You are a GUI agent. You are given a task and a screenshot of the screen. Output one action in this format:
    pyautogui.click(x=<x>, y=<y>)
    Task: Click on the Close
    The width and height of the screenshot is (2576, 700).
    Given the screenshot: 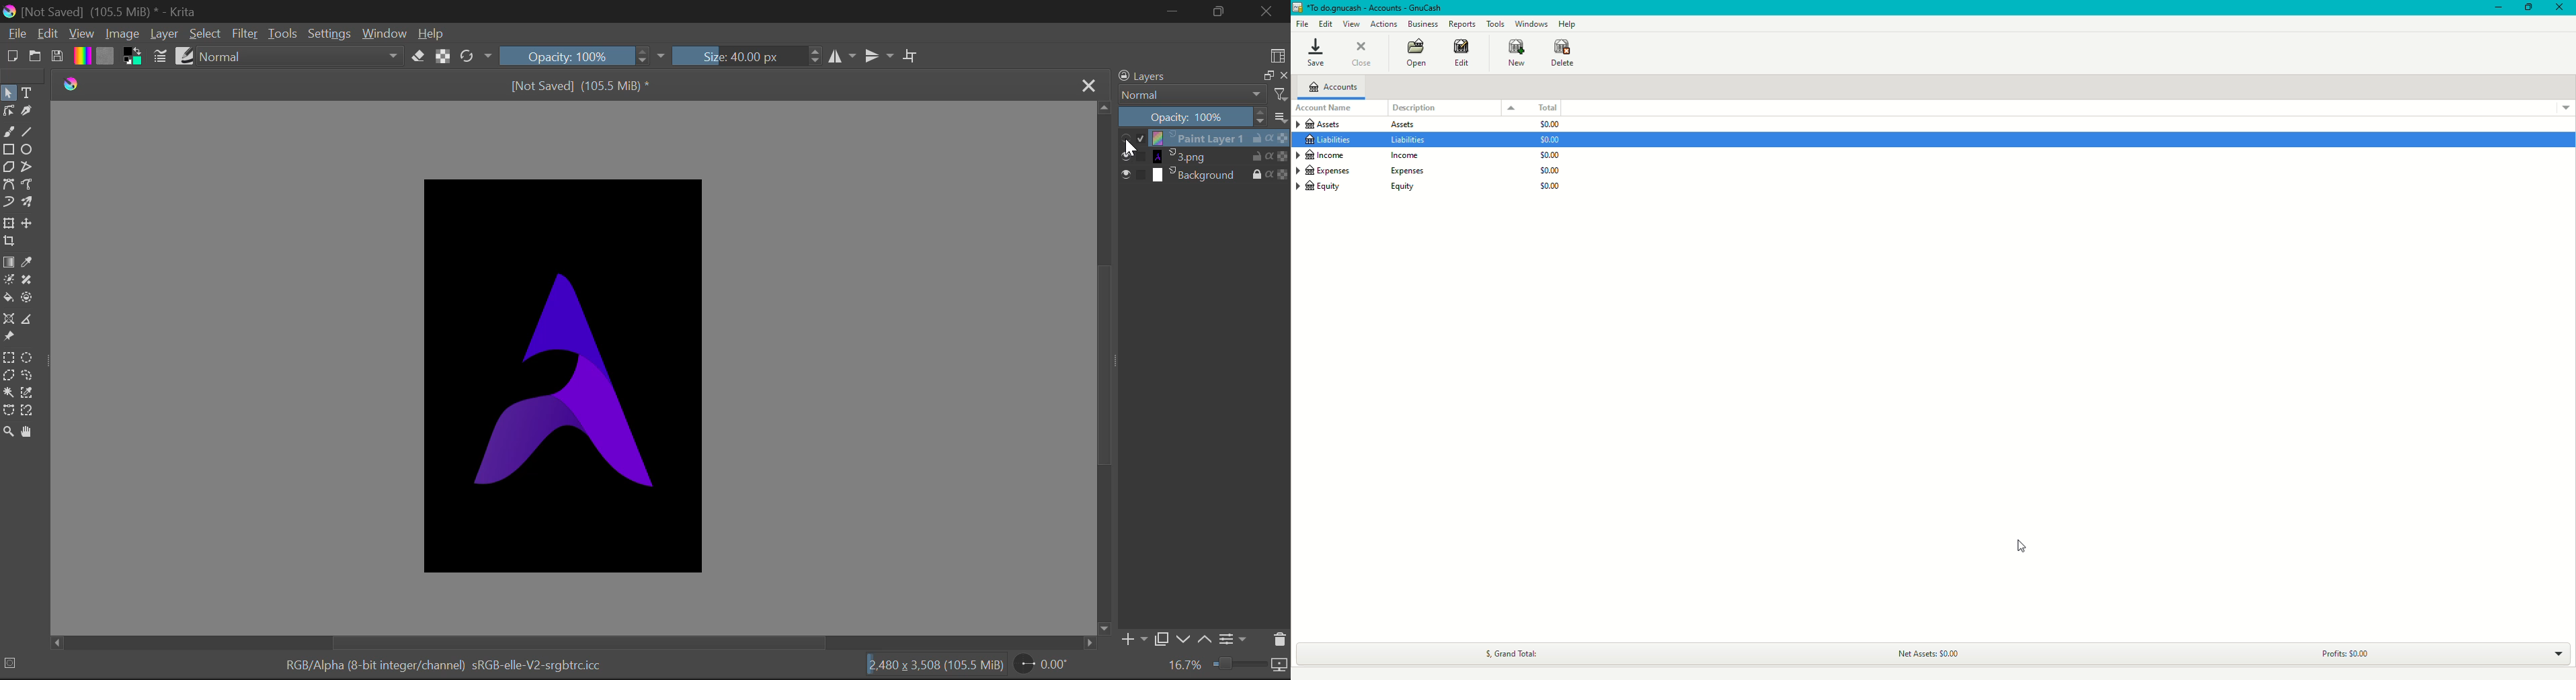 What is the action you would take?
    pyautogui.click(x=1266, y=11)
    